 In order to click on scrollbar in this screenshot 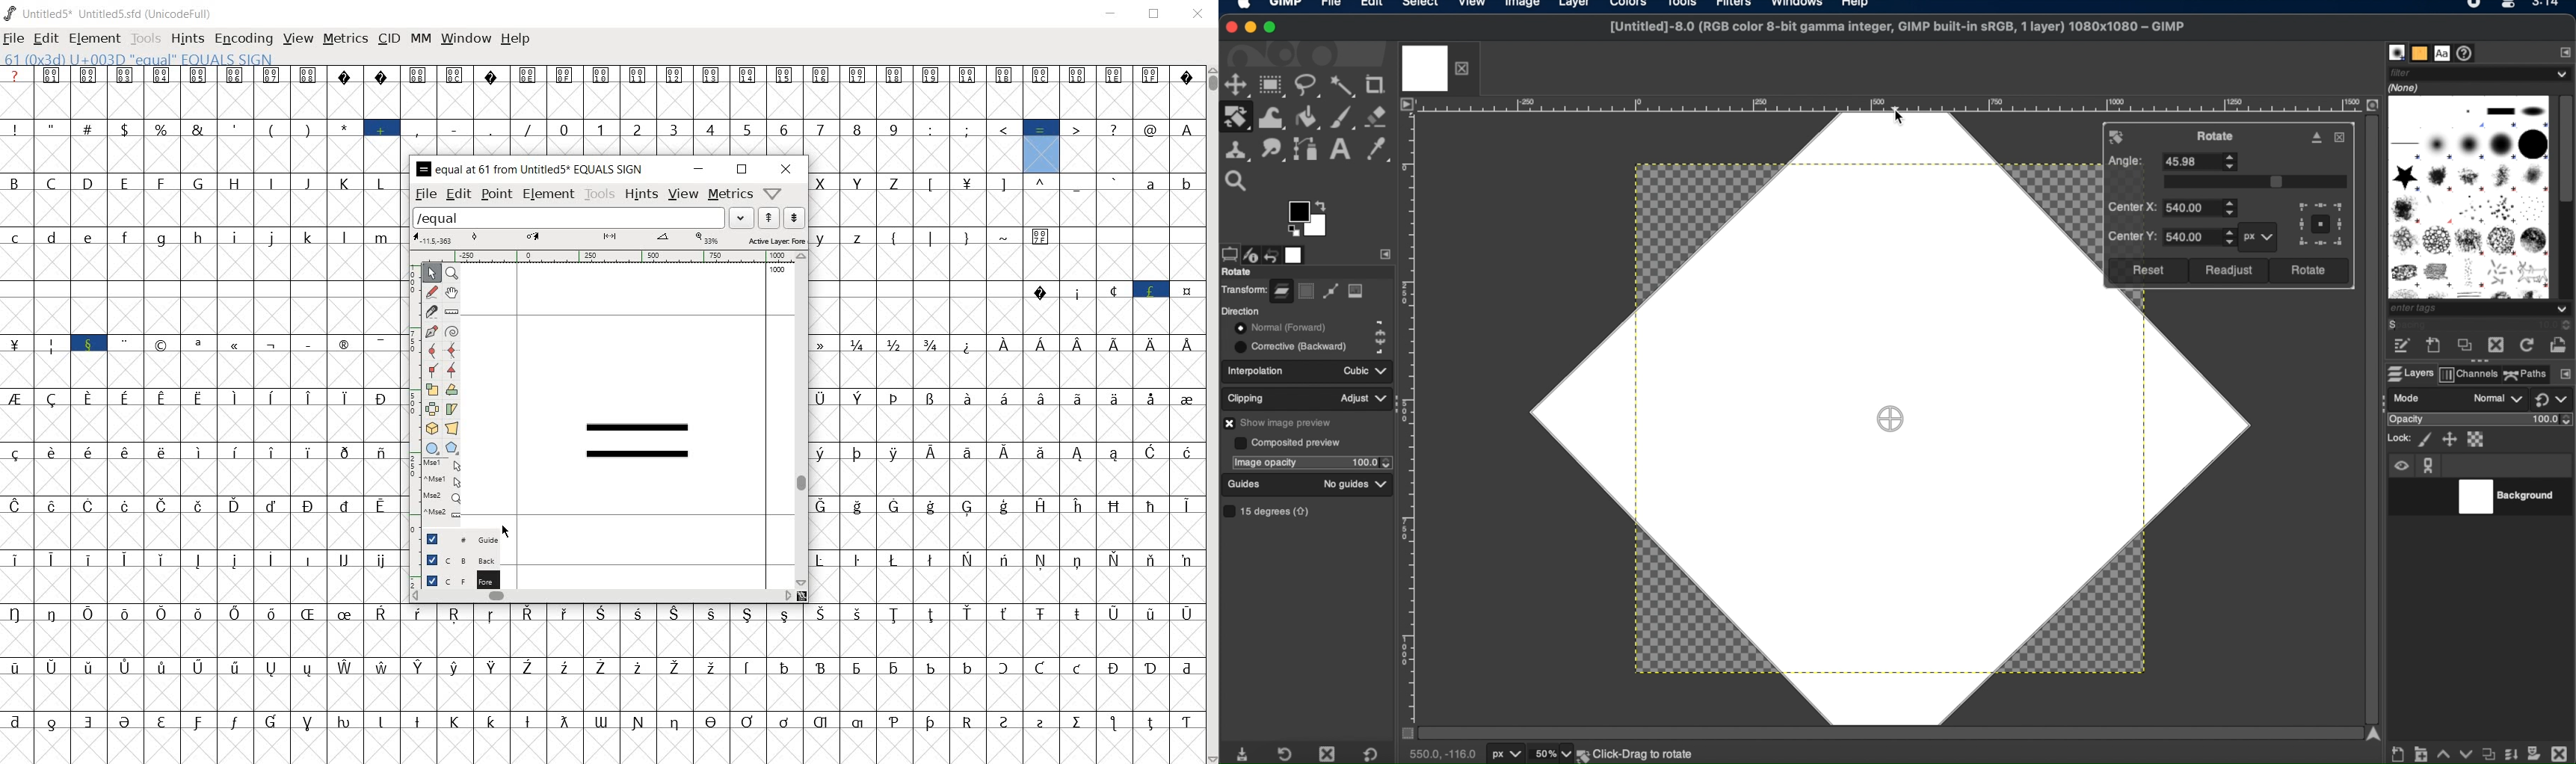, I will do `click(603, 596)`.